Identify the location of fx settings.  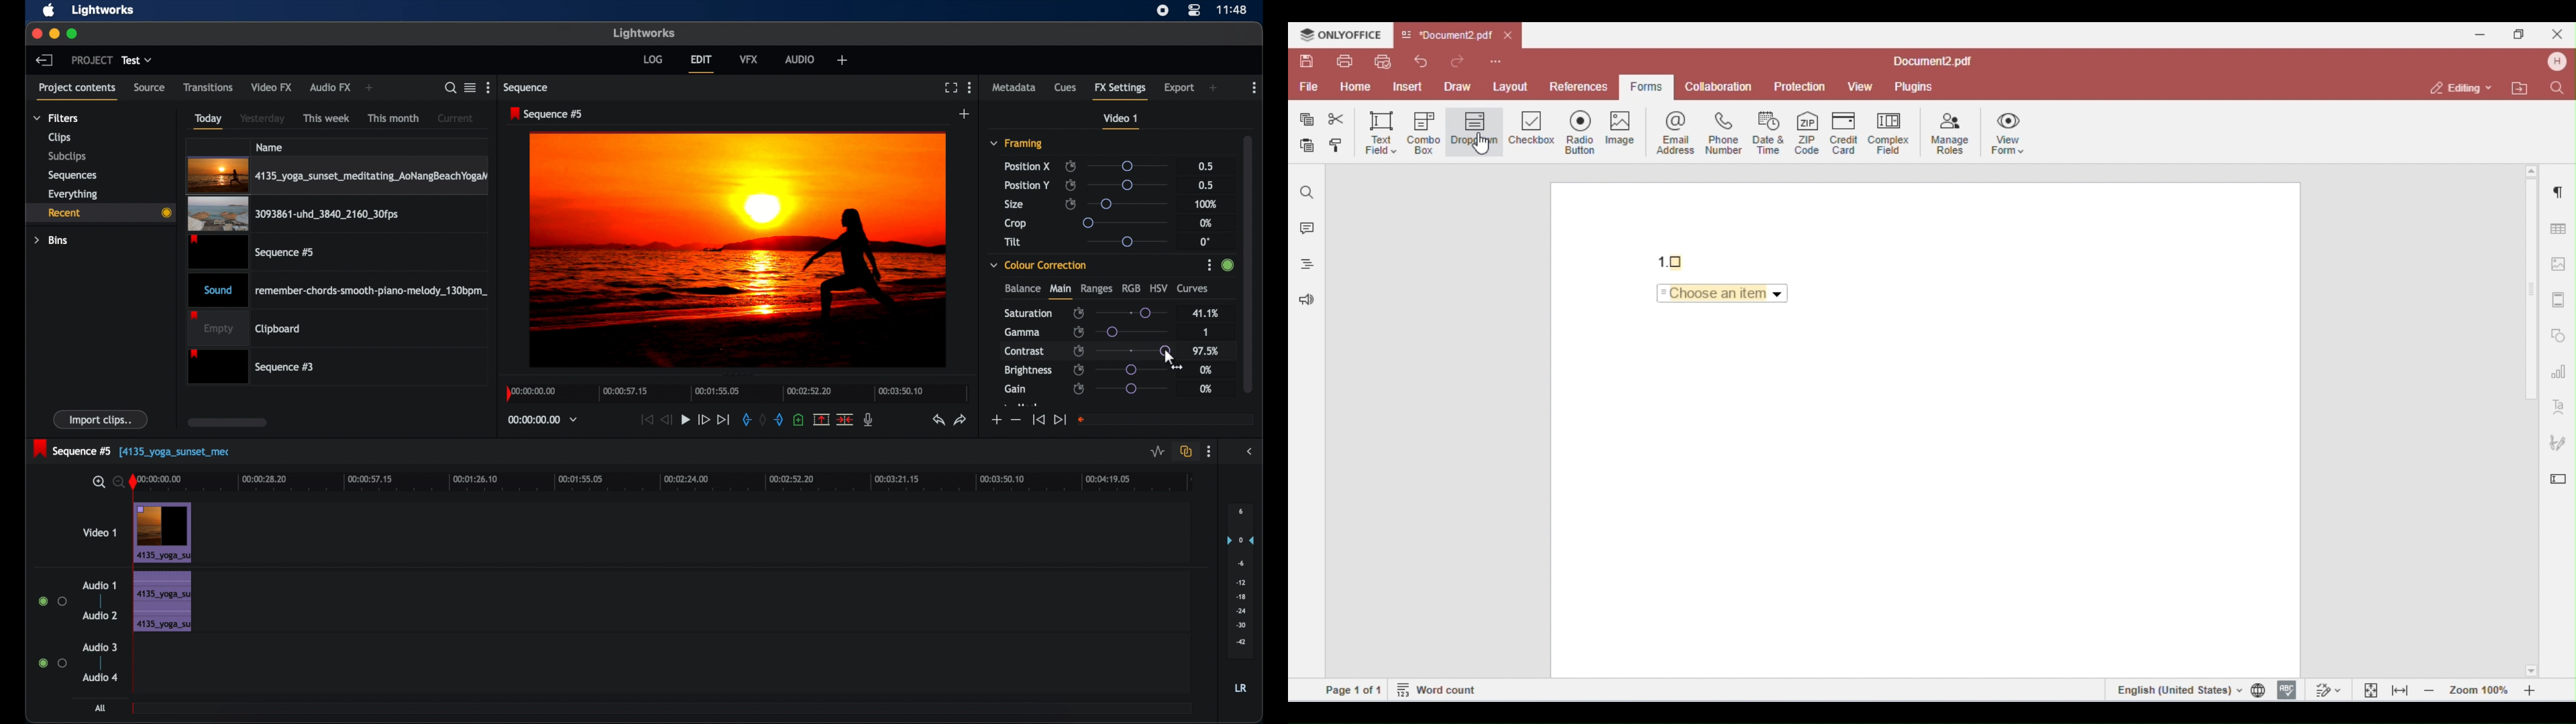
(1122, 90).